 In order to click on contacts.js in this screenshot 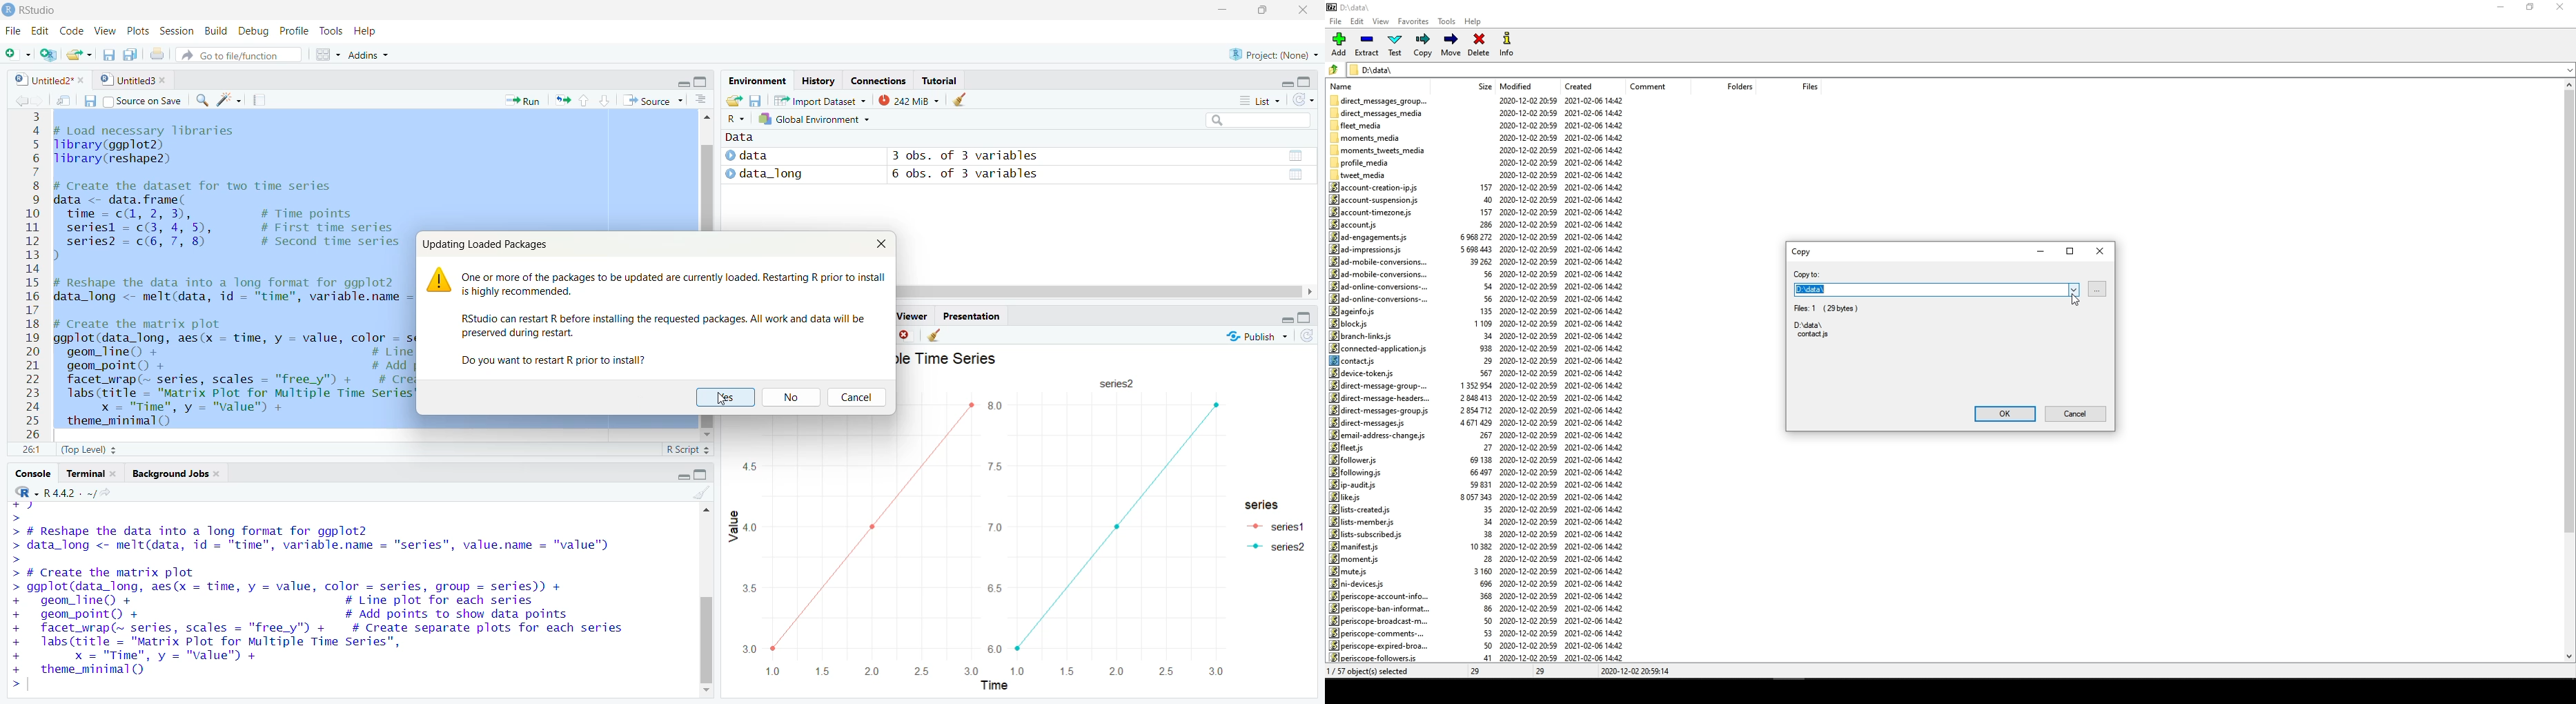, I will do `click(1357, 360)`.